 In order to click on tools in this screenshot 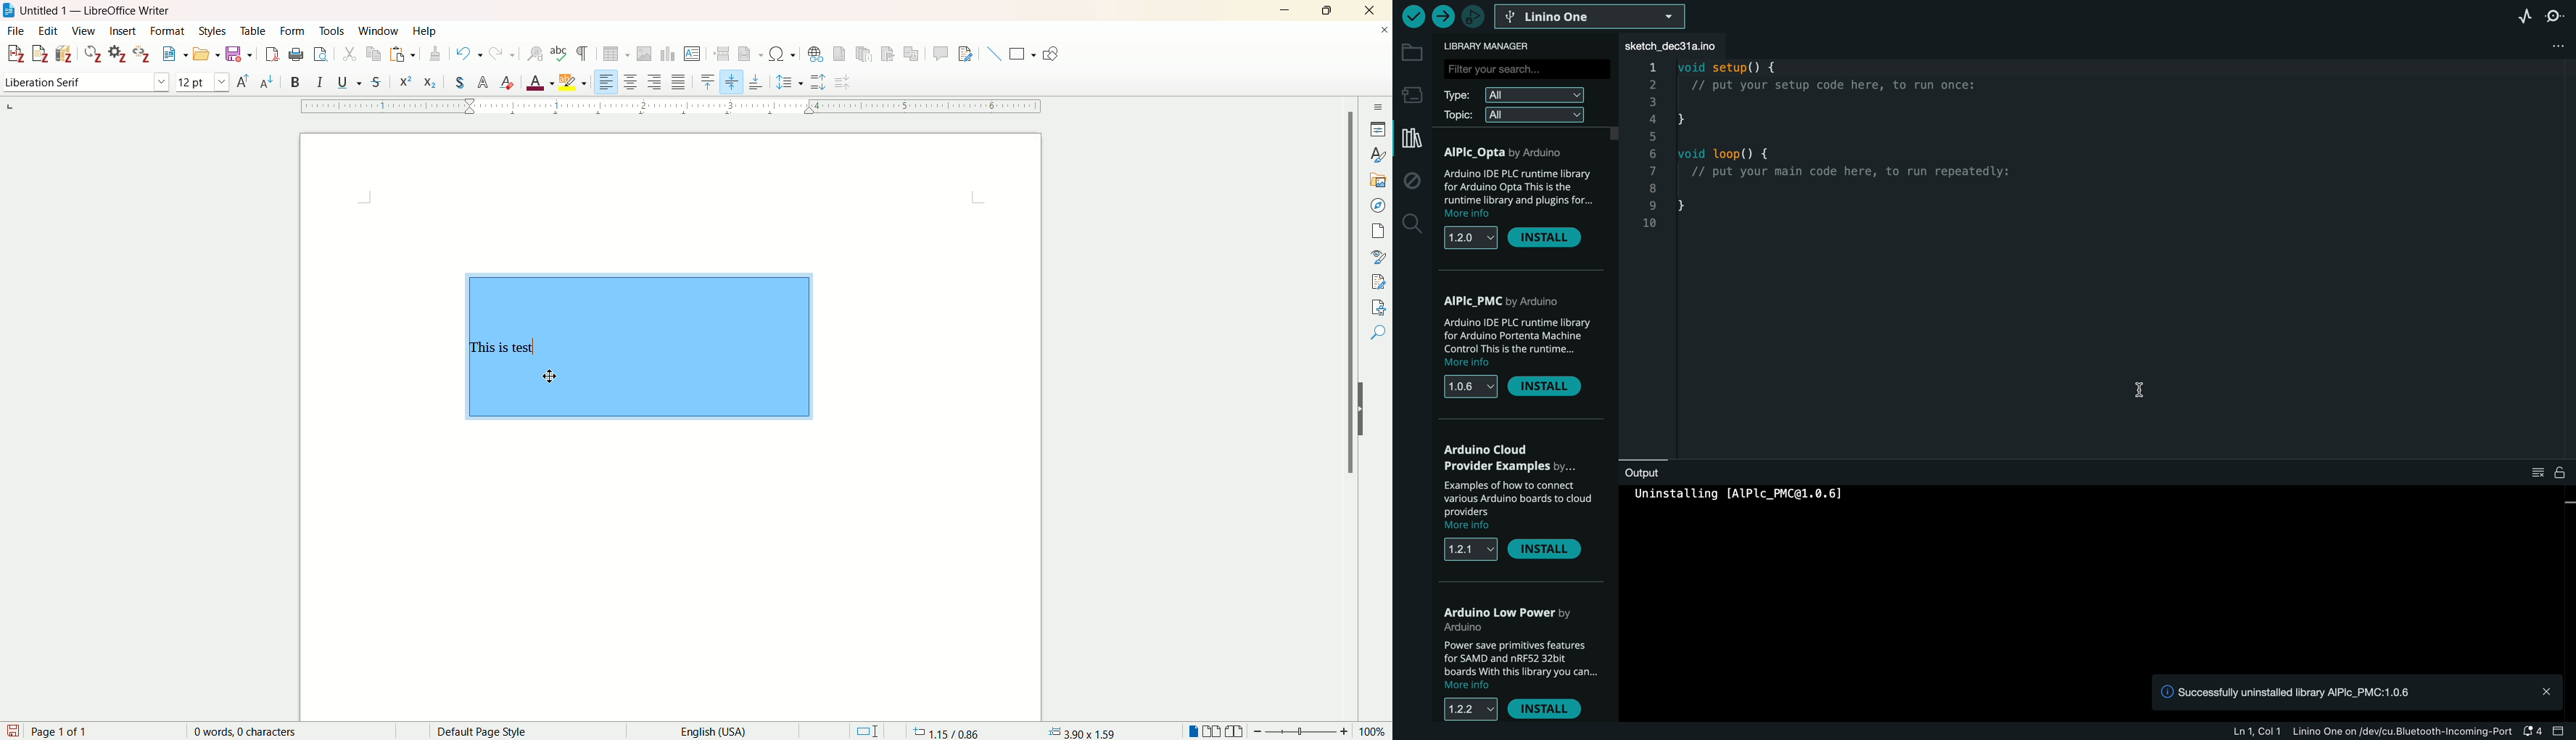, I will do `click(331, 30)`.